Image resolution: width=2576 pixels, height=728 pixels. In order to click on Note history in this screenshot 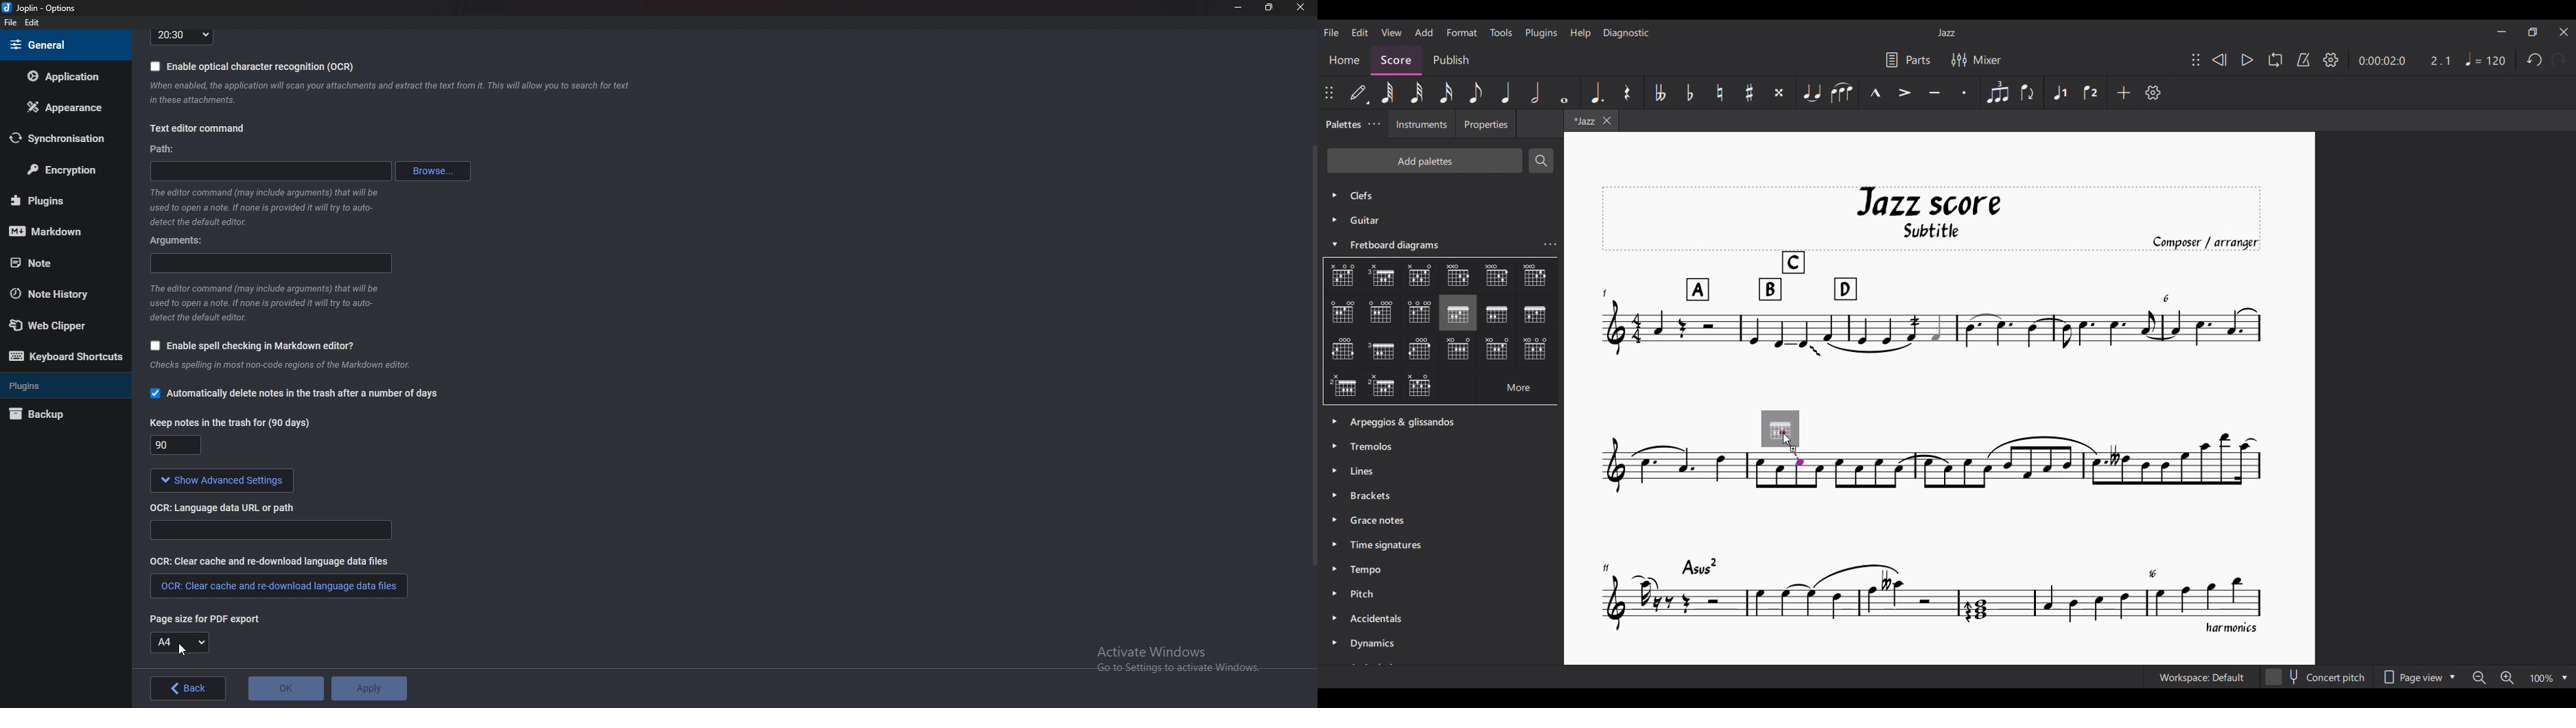, I will do `click(56, 294)`.